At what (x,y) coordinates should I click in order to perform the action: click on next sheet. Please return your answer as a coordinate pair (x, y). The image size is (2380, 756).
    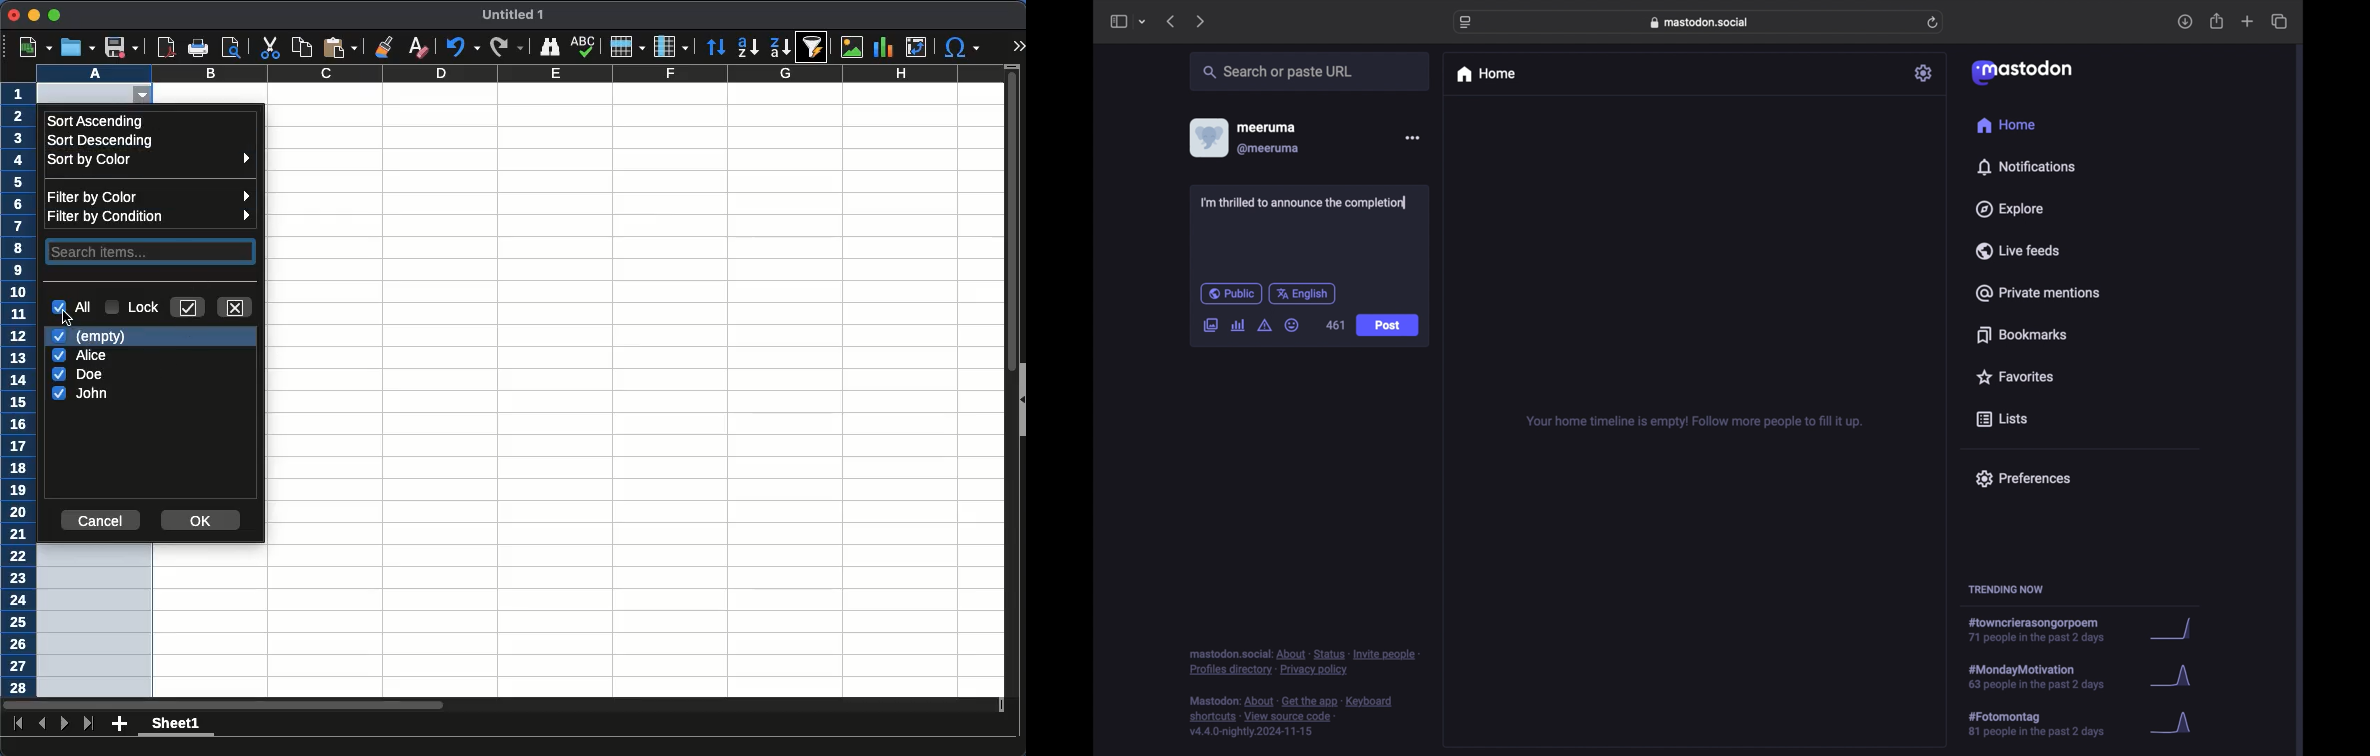
    Looking at the image, I should click on (63, 723).